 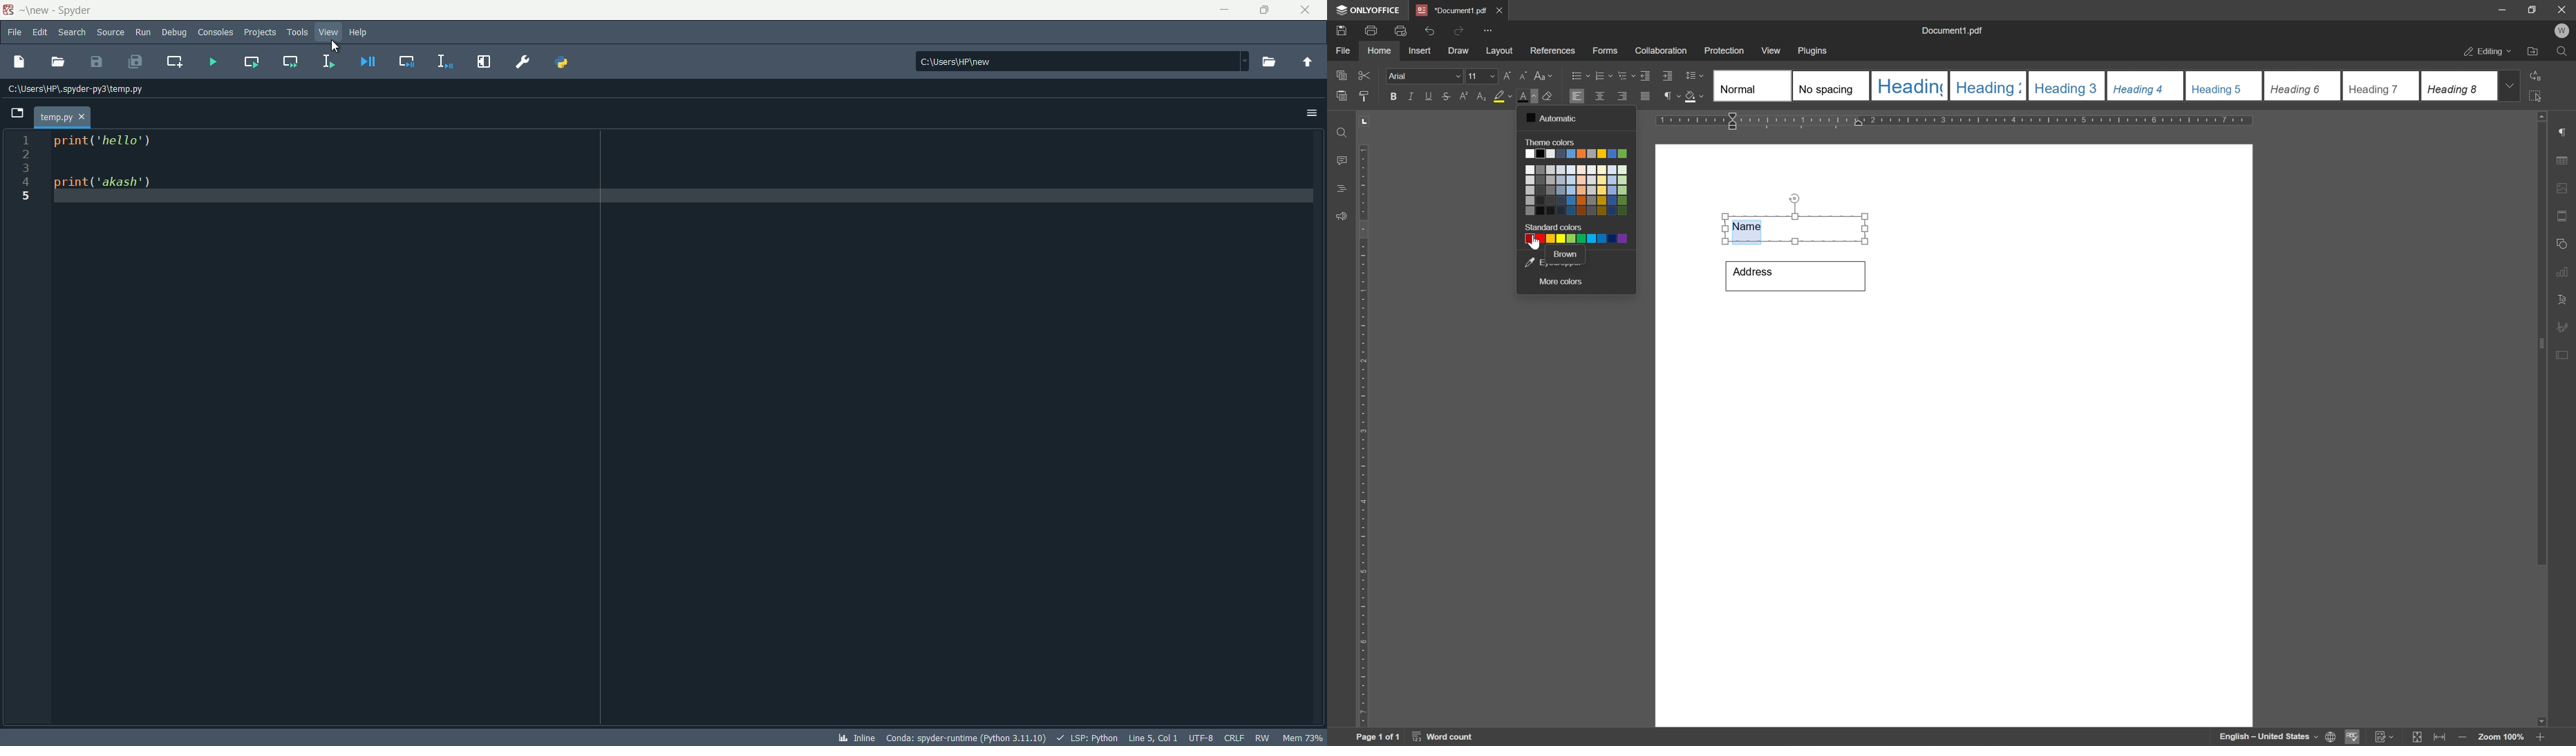 What do you see at coordinates (1577, 75) in the screenshot?
I see `bullets` at bounding box center [1577, 75].